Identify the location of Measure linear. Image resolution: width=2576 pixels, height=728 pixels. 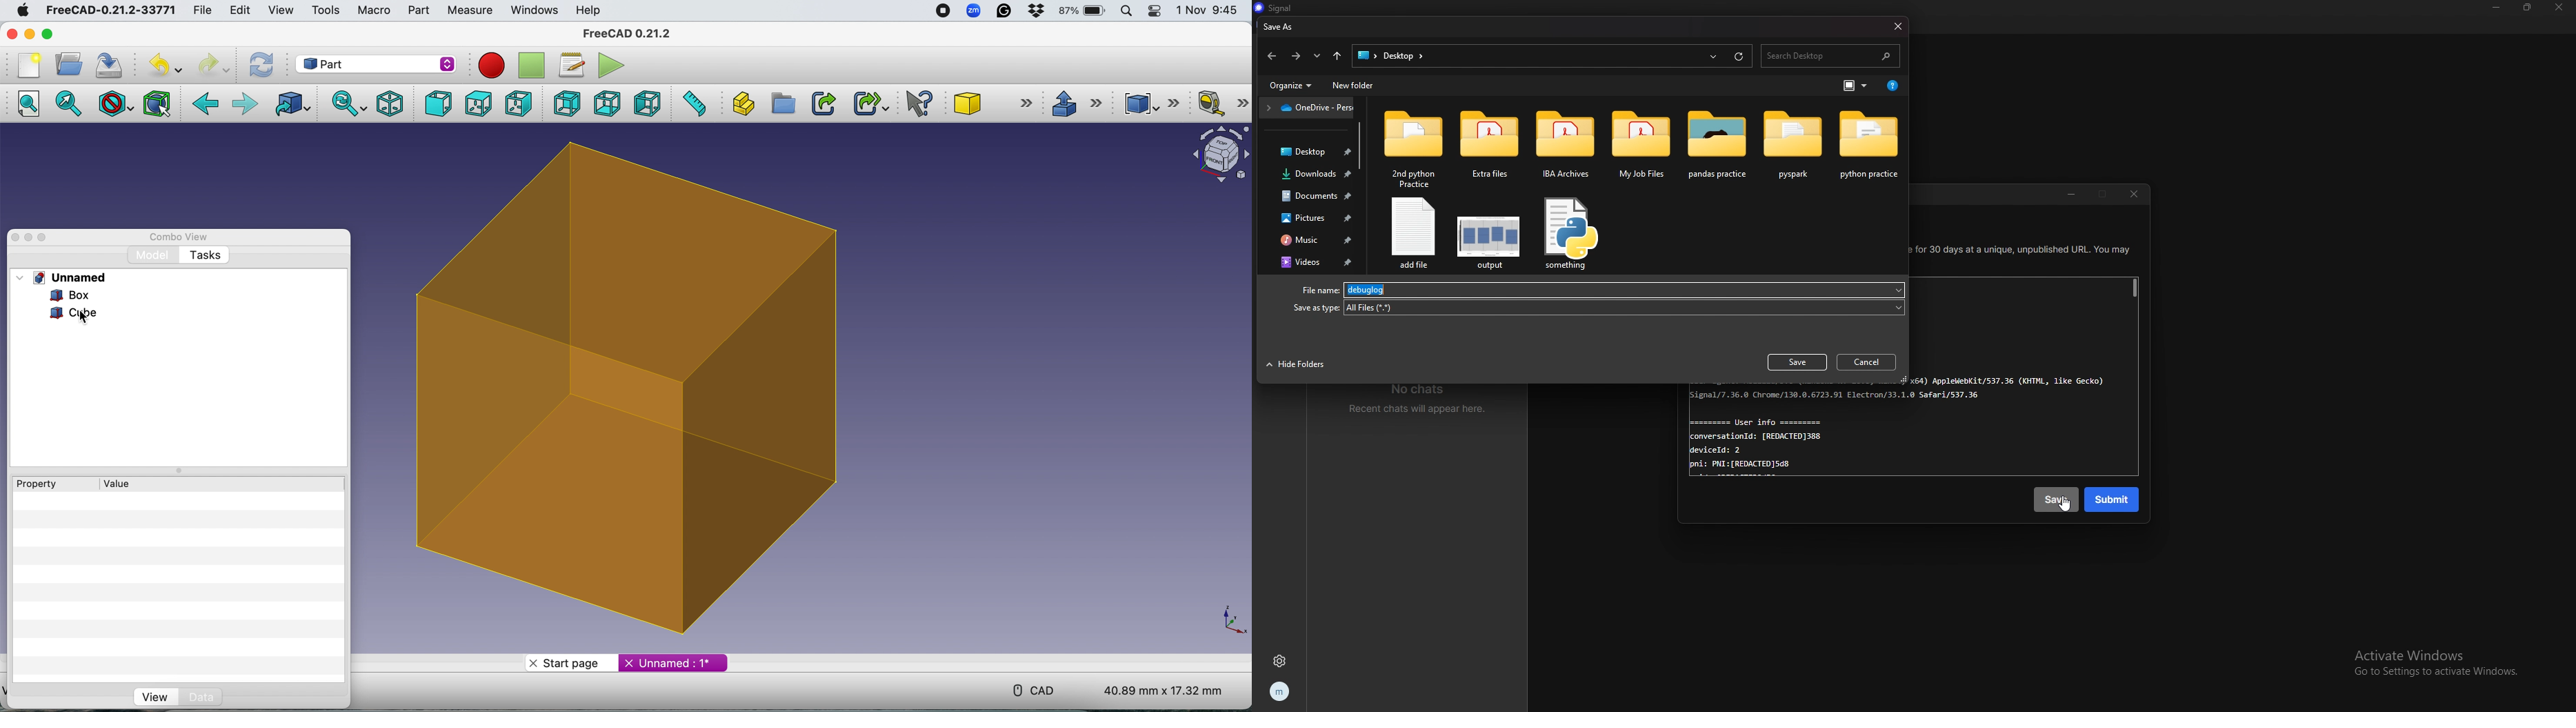
(1223, 105).